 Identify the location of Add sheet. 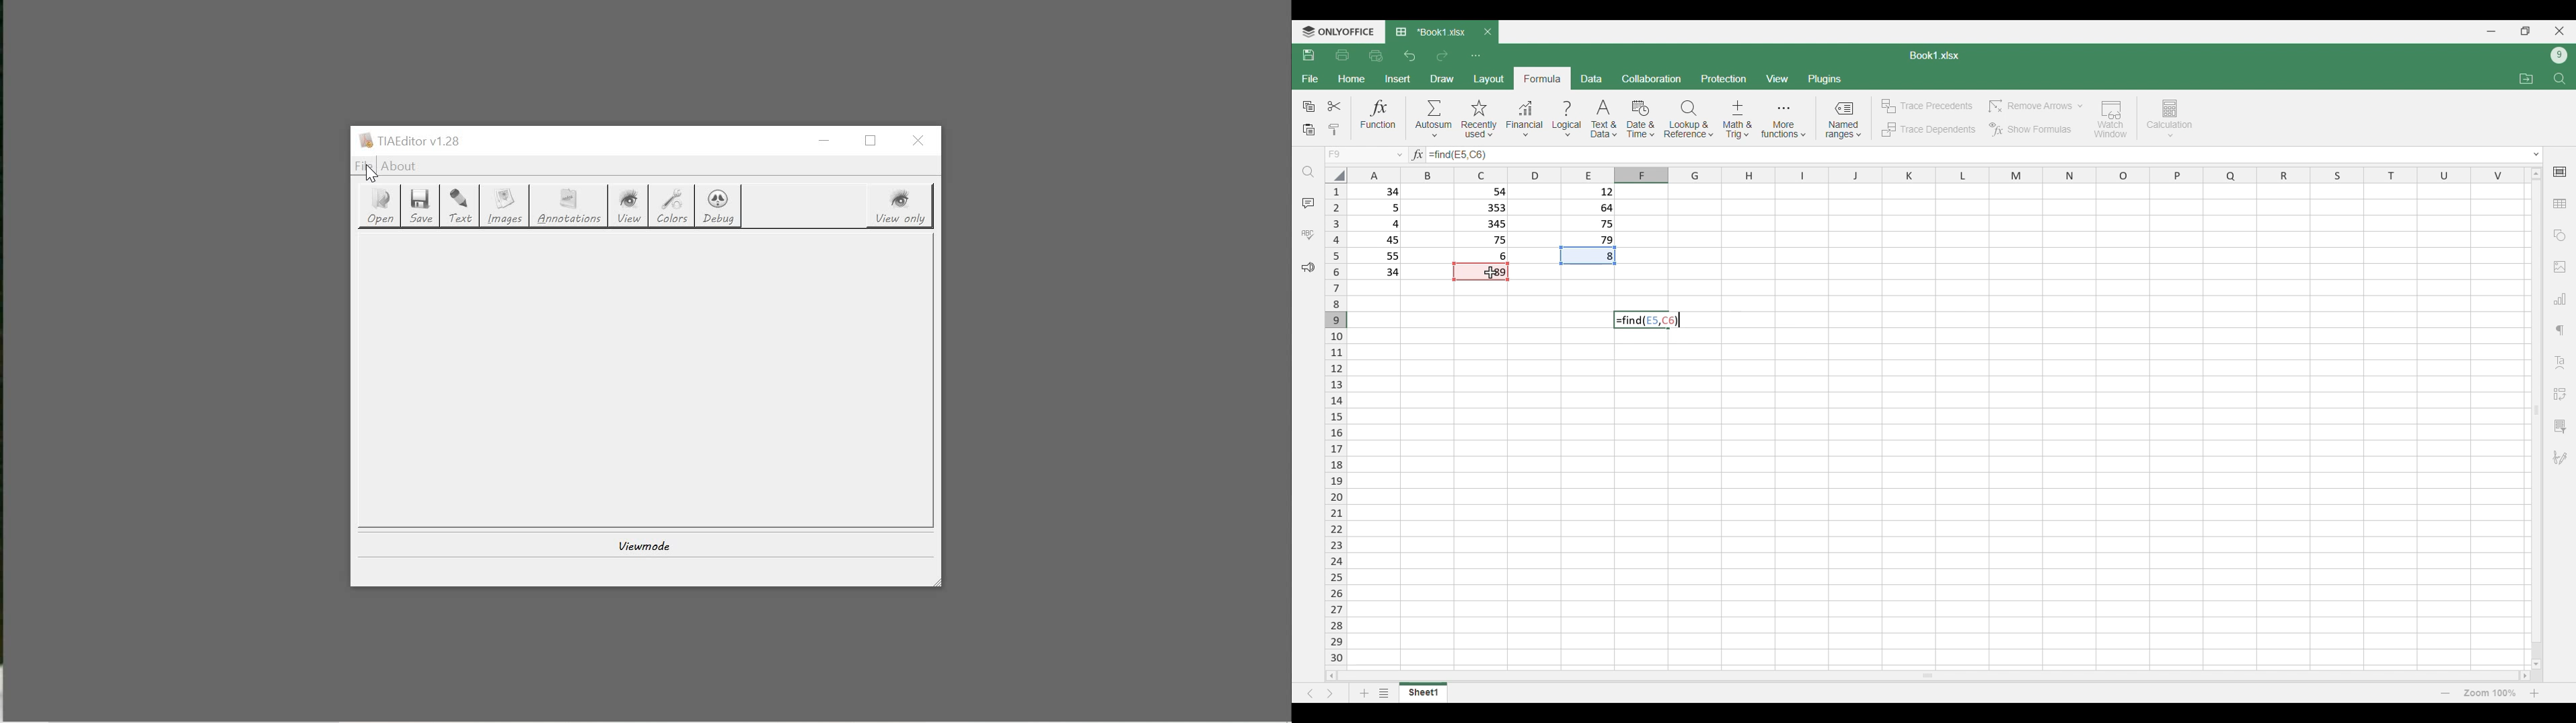
(1365, 693).